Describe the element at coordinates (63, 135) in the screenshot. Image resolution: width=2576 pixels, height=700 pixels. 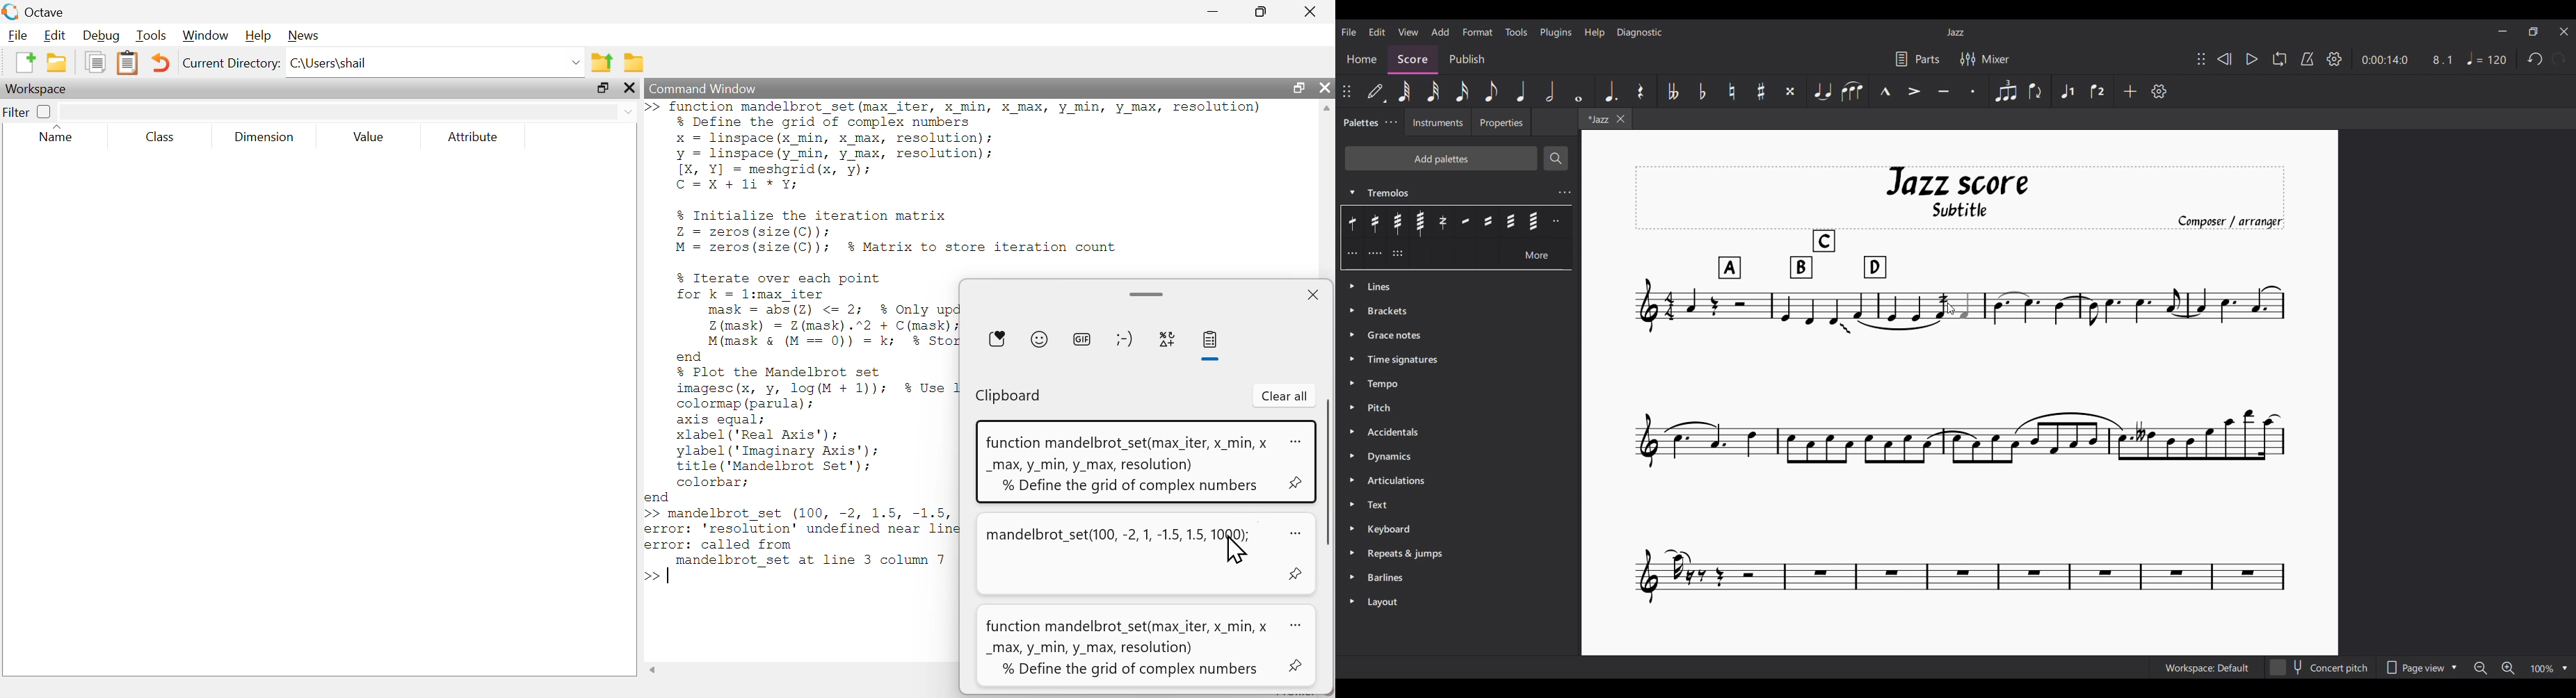
I see `Name` at that location.